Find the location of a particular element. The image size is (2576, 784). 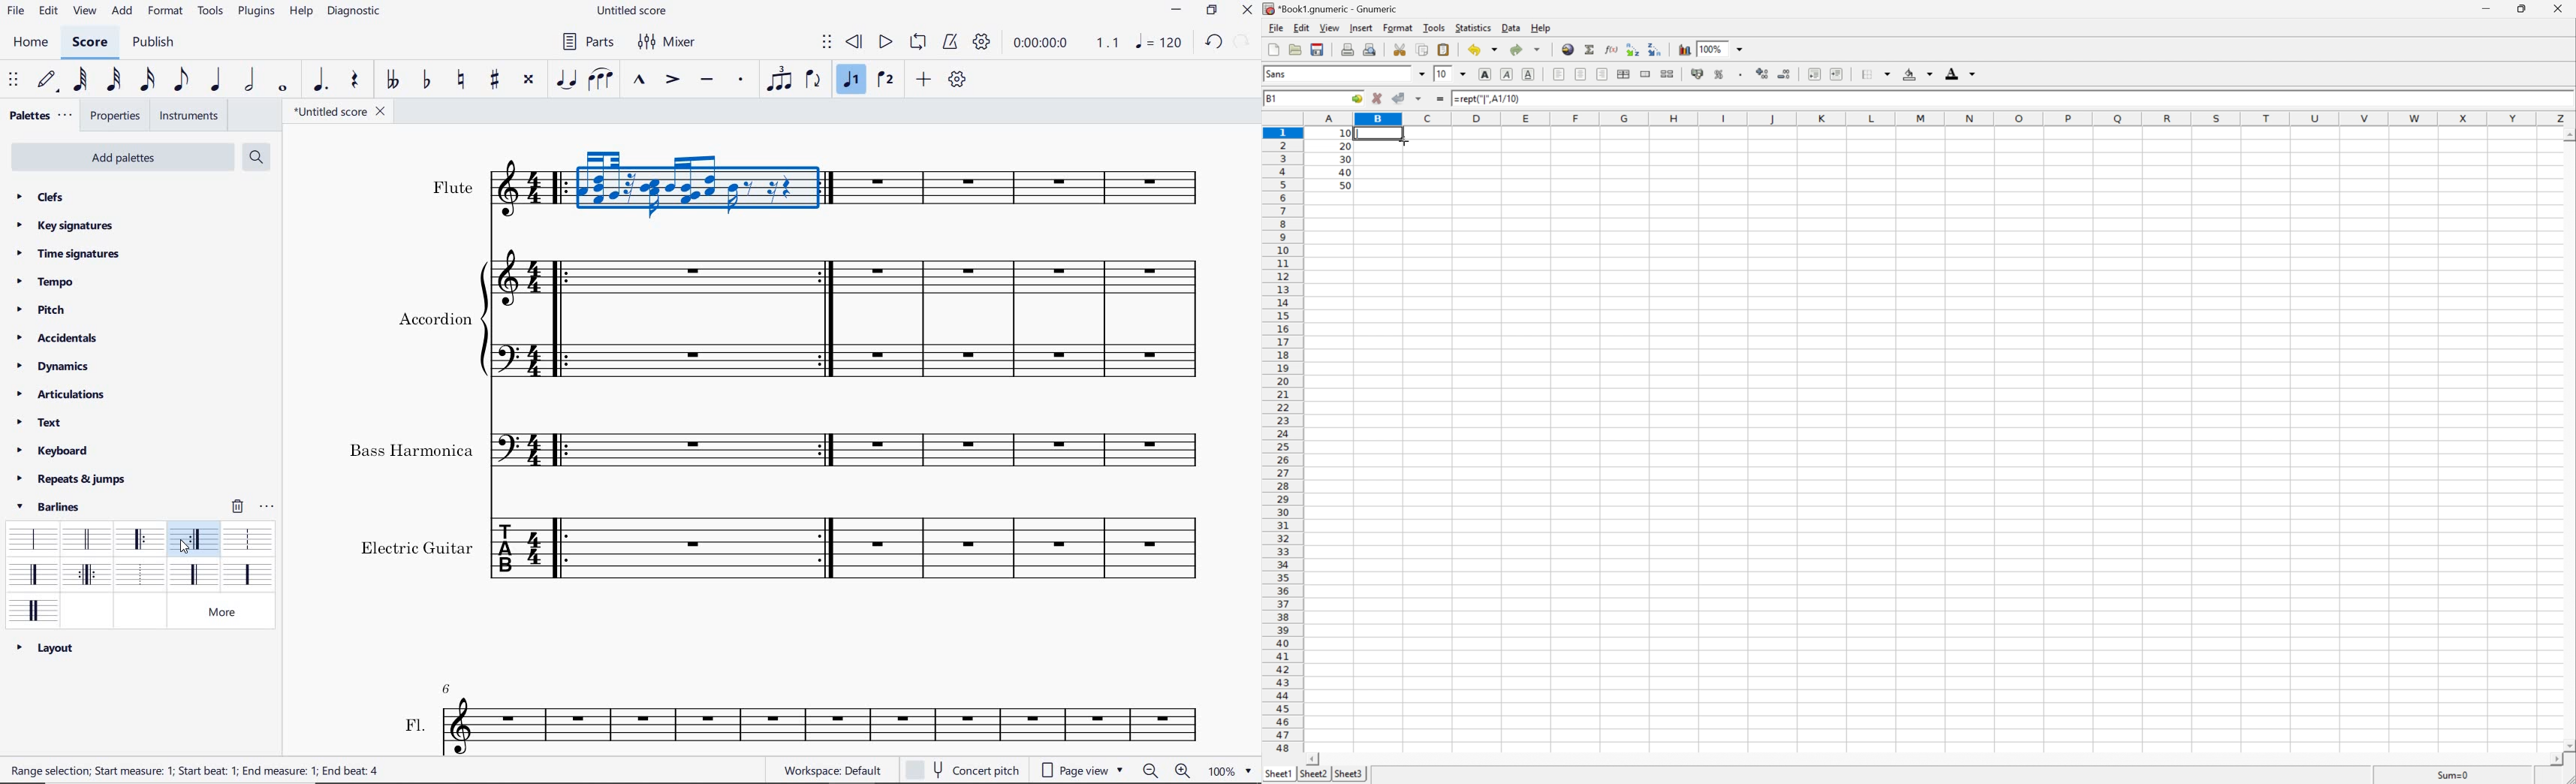

7 is located at coordinates (450, 686).